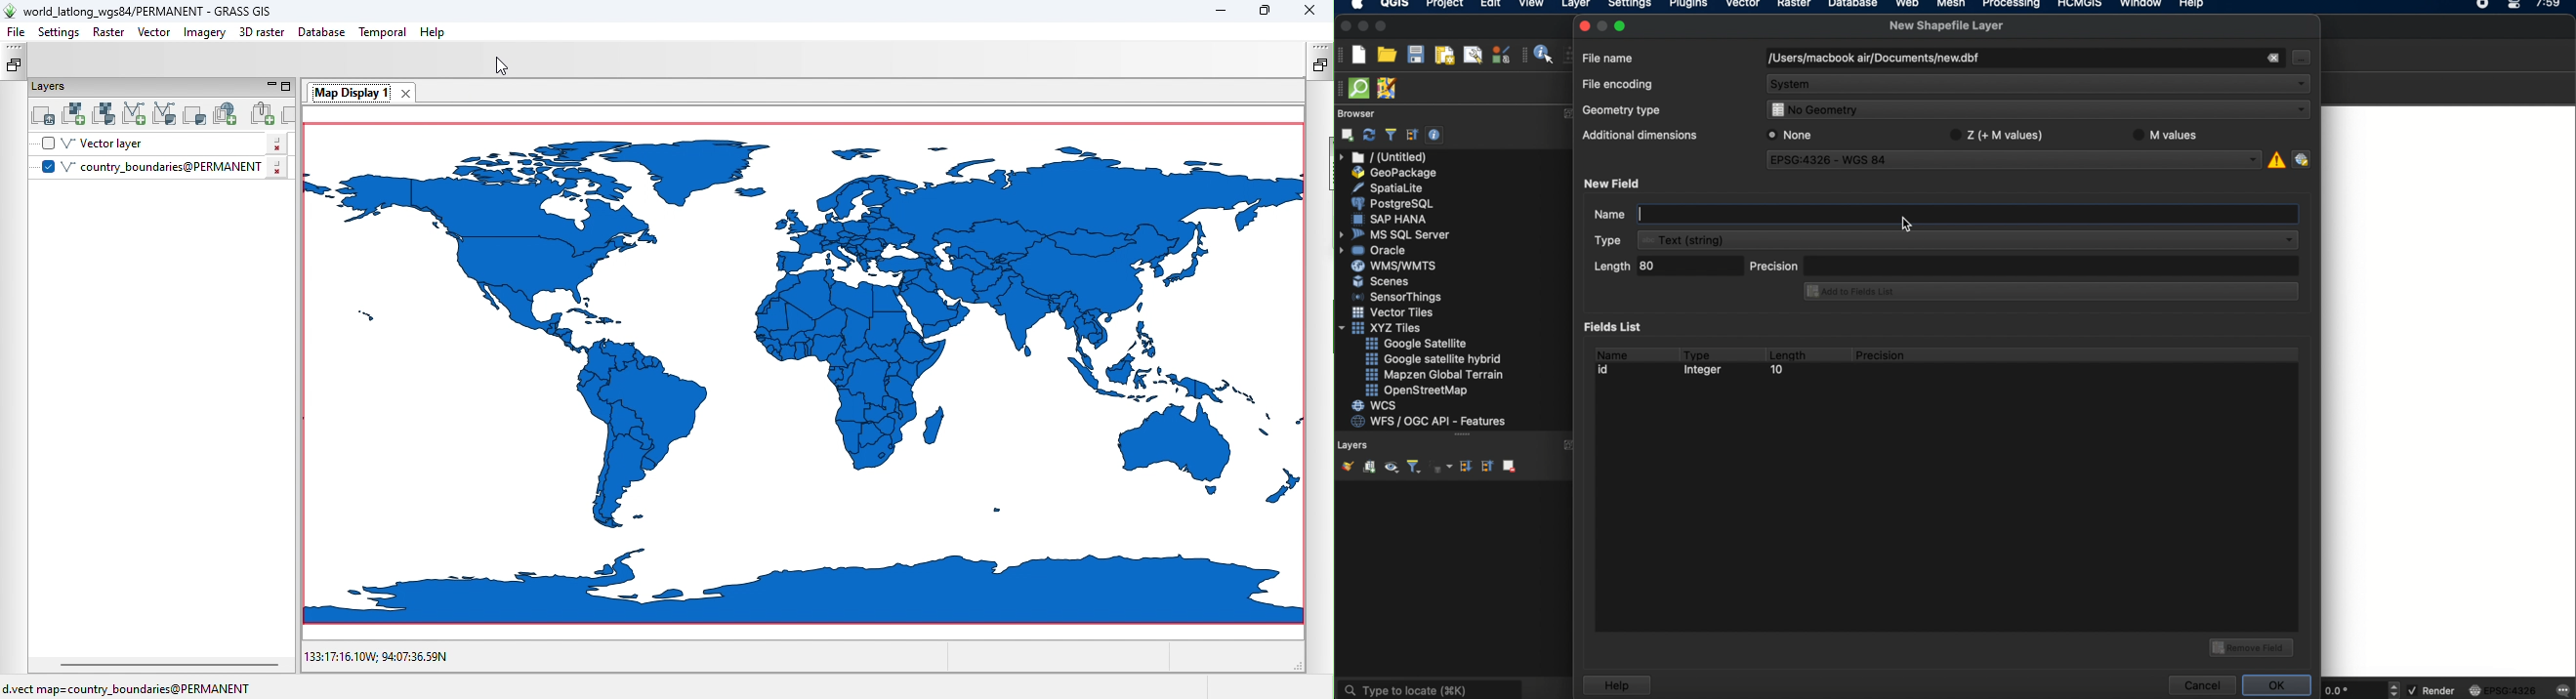  What do you see at coordinates (1776, 372) in the screenshot?
I see `10` at bounding box center [1776, 372].